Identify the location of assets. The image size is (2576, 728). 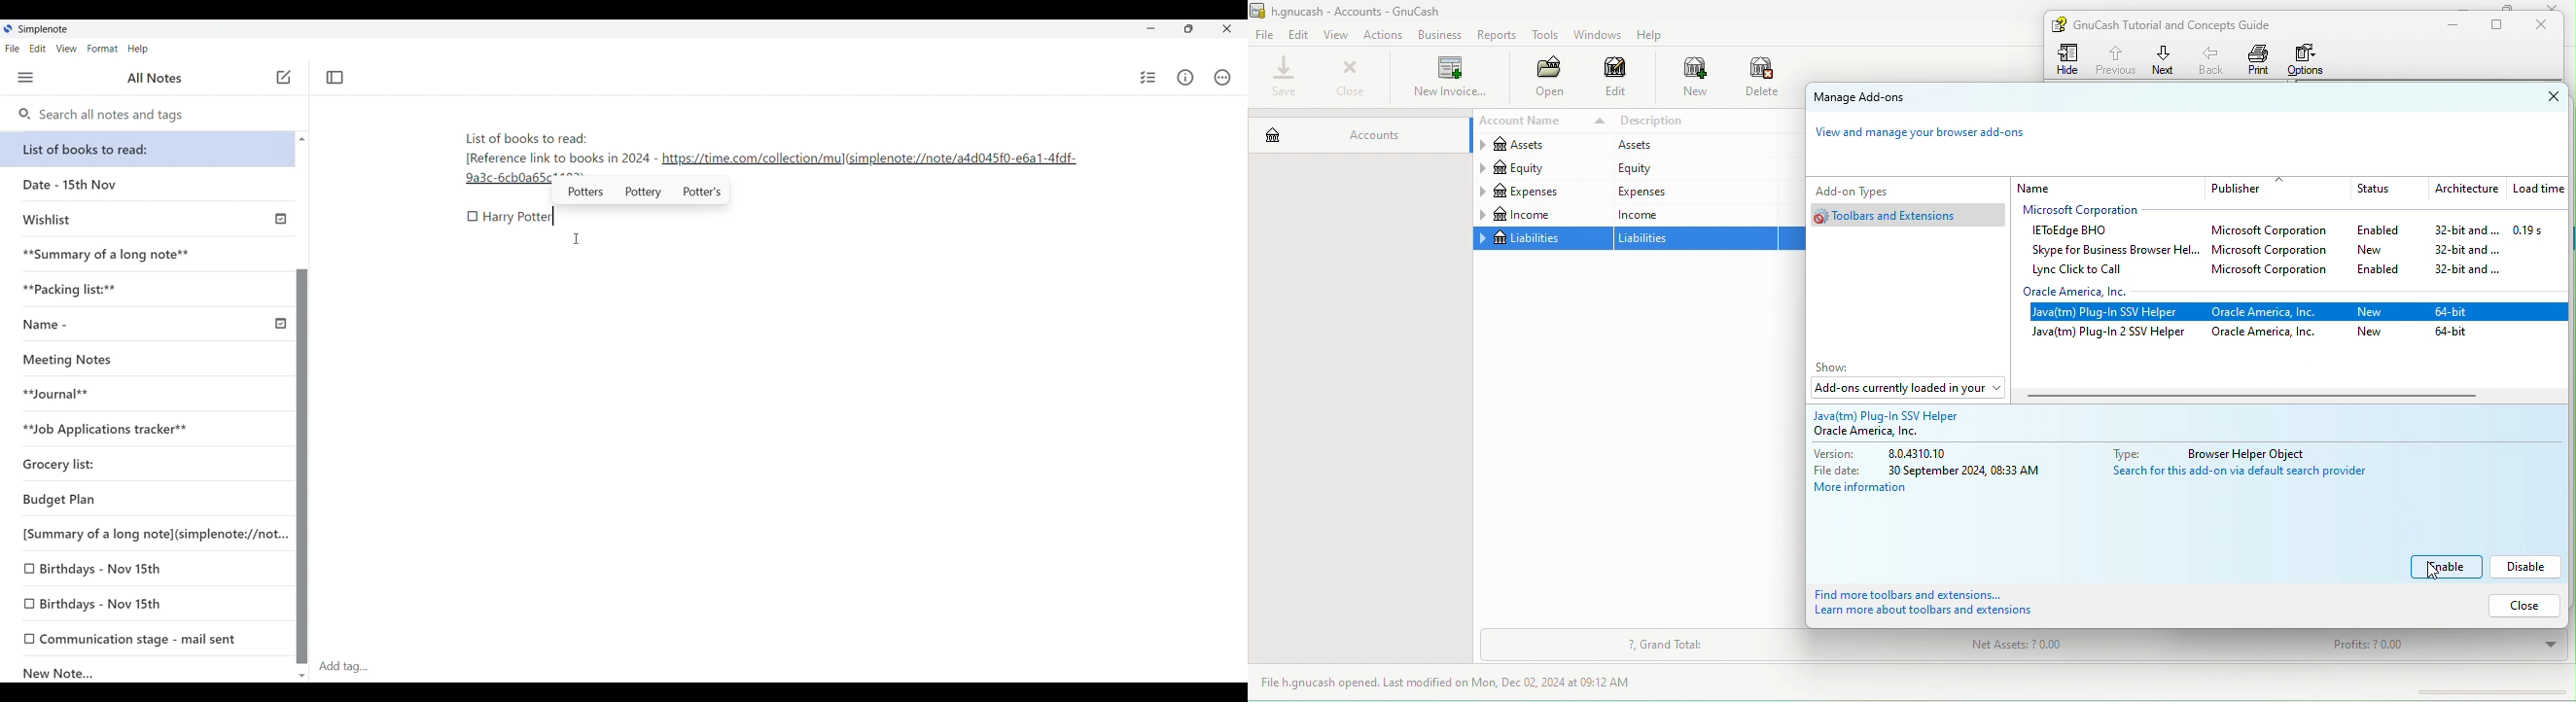
(1539, 147).